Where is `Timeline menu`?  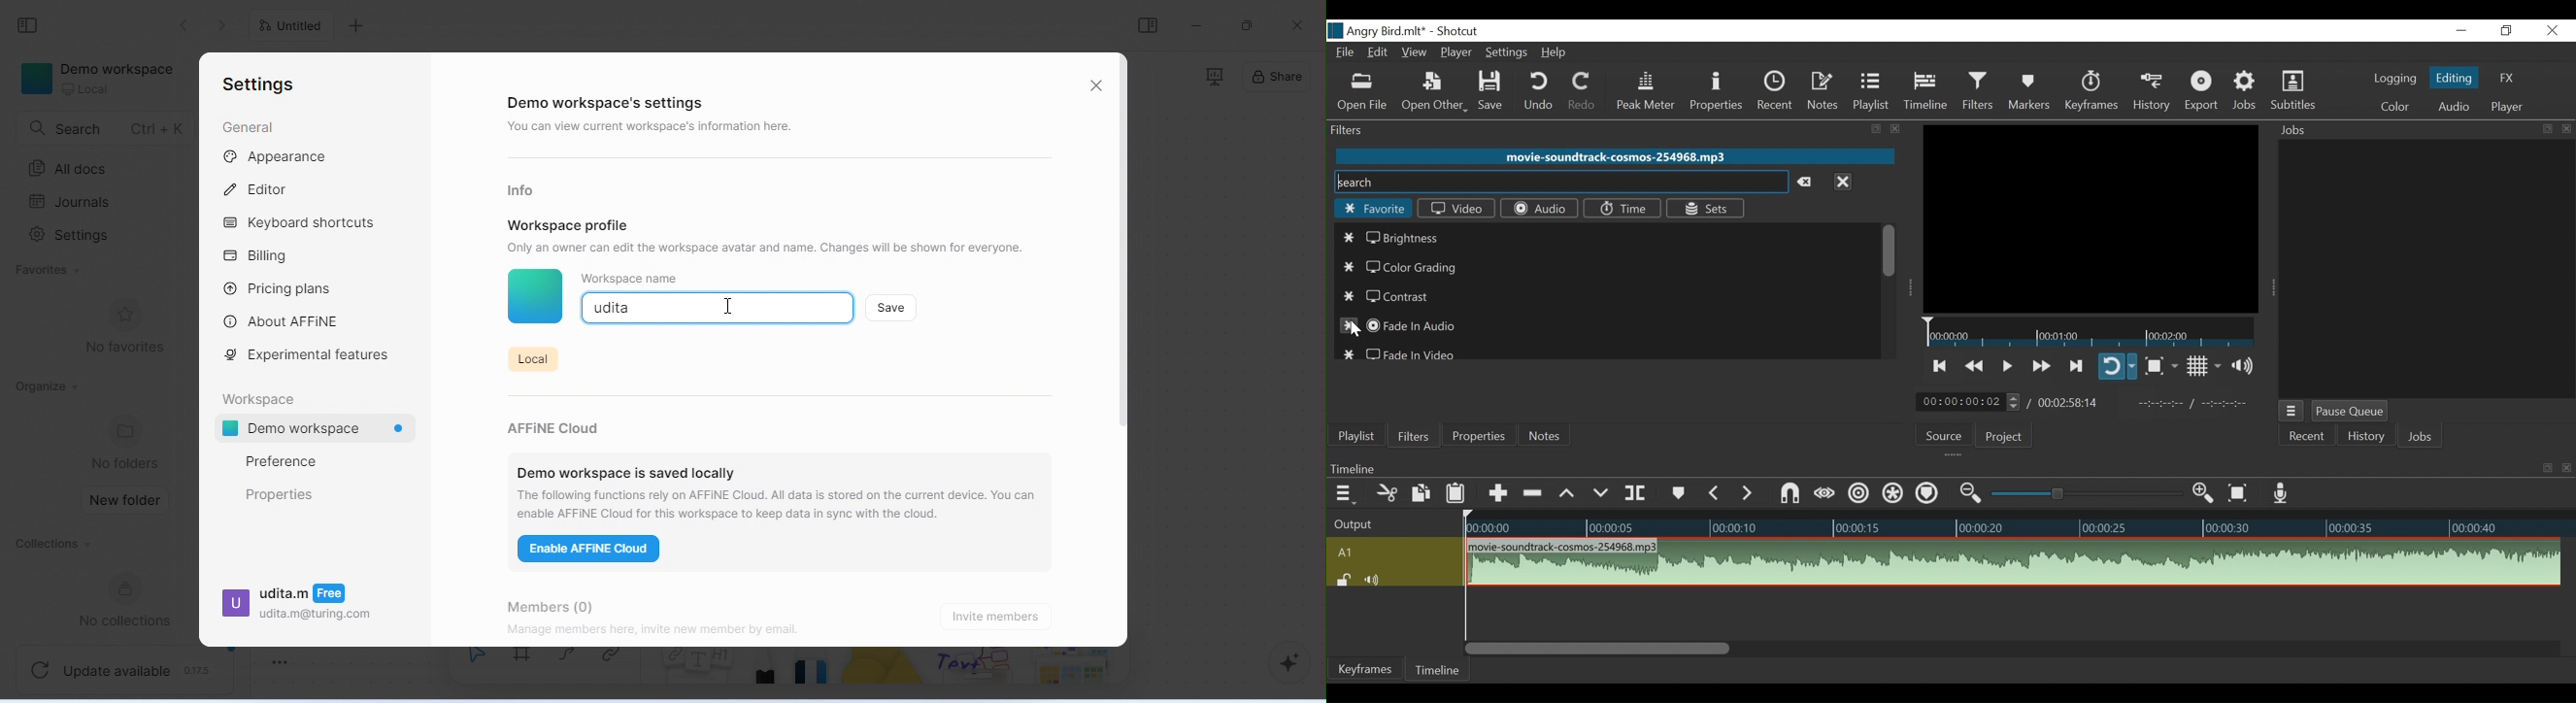
Timeline menu is located at coordinates (1931, 469).